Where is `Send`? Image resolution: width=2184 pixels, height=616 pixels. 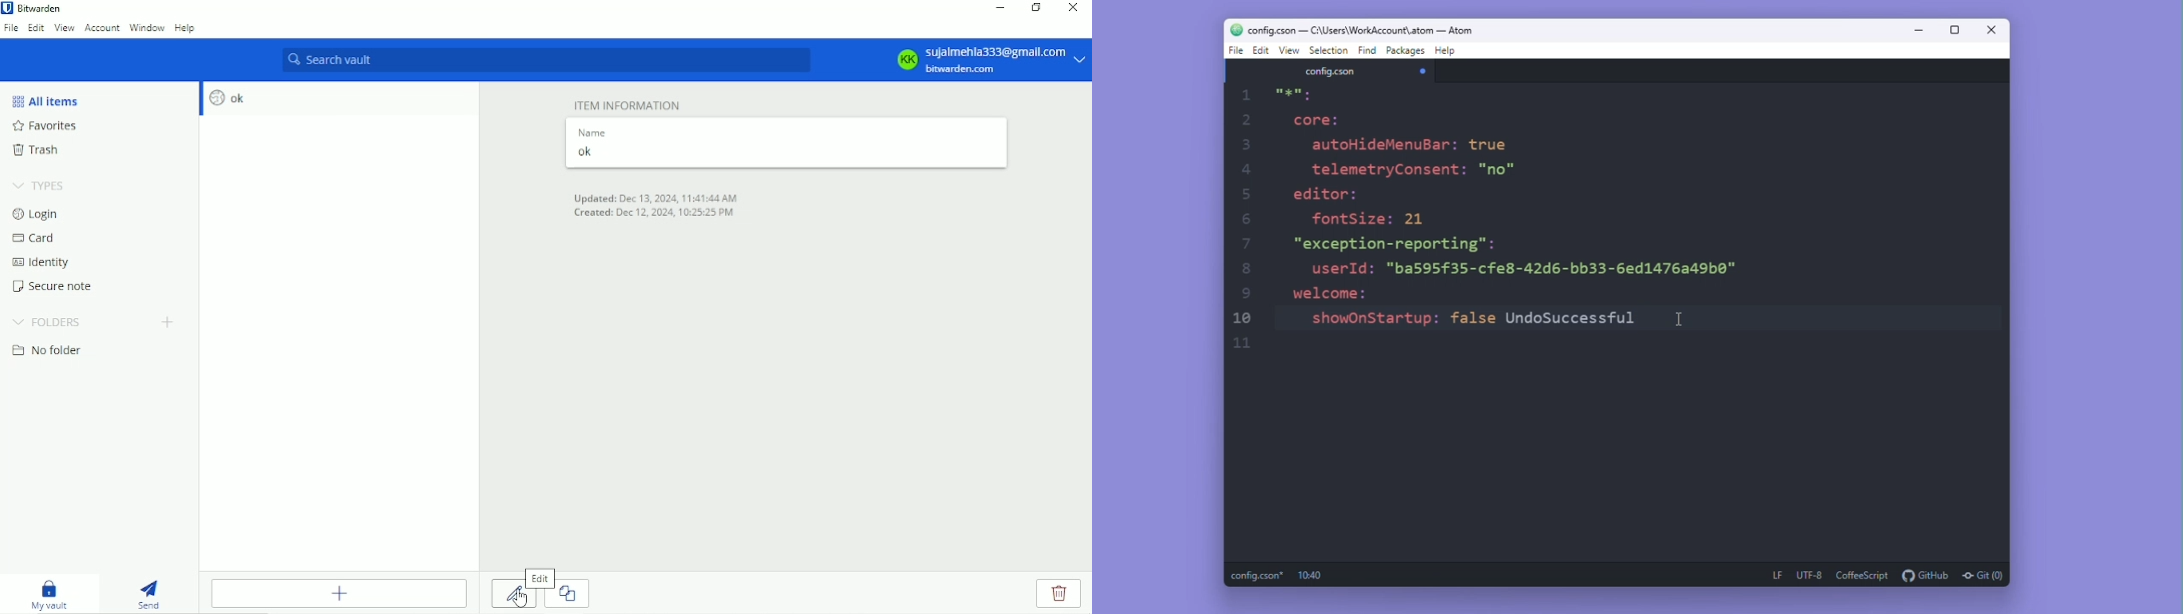 Send is located at coordinates (151, 591).